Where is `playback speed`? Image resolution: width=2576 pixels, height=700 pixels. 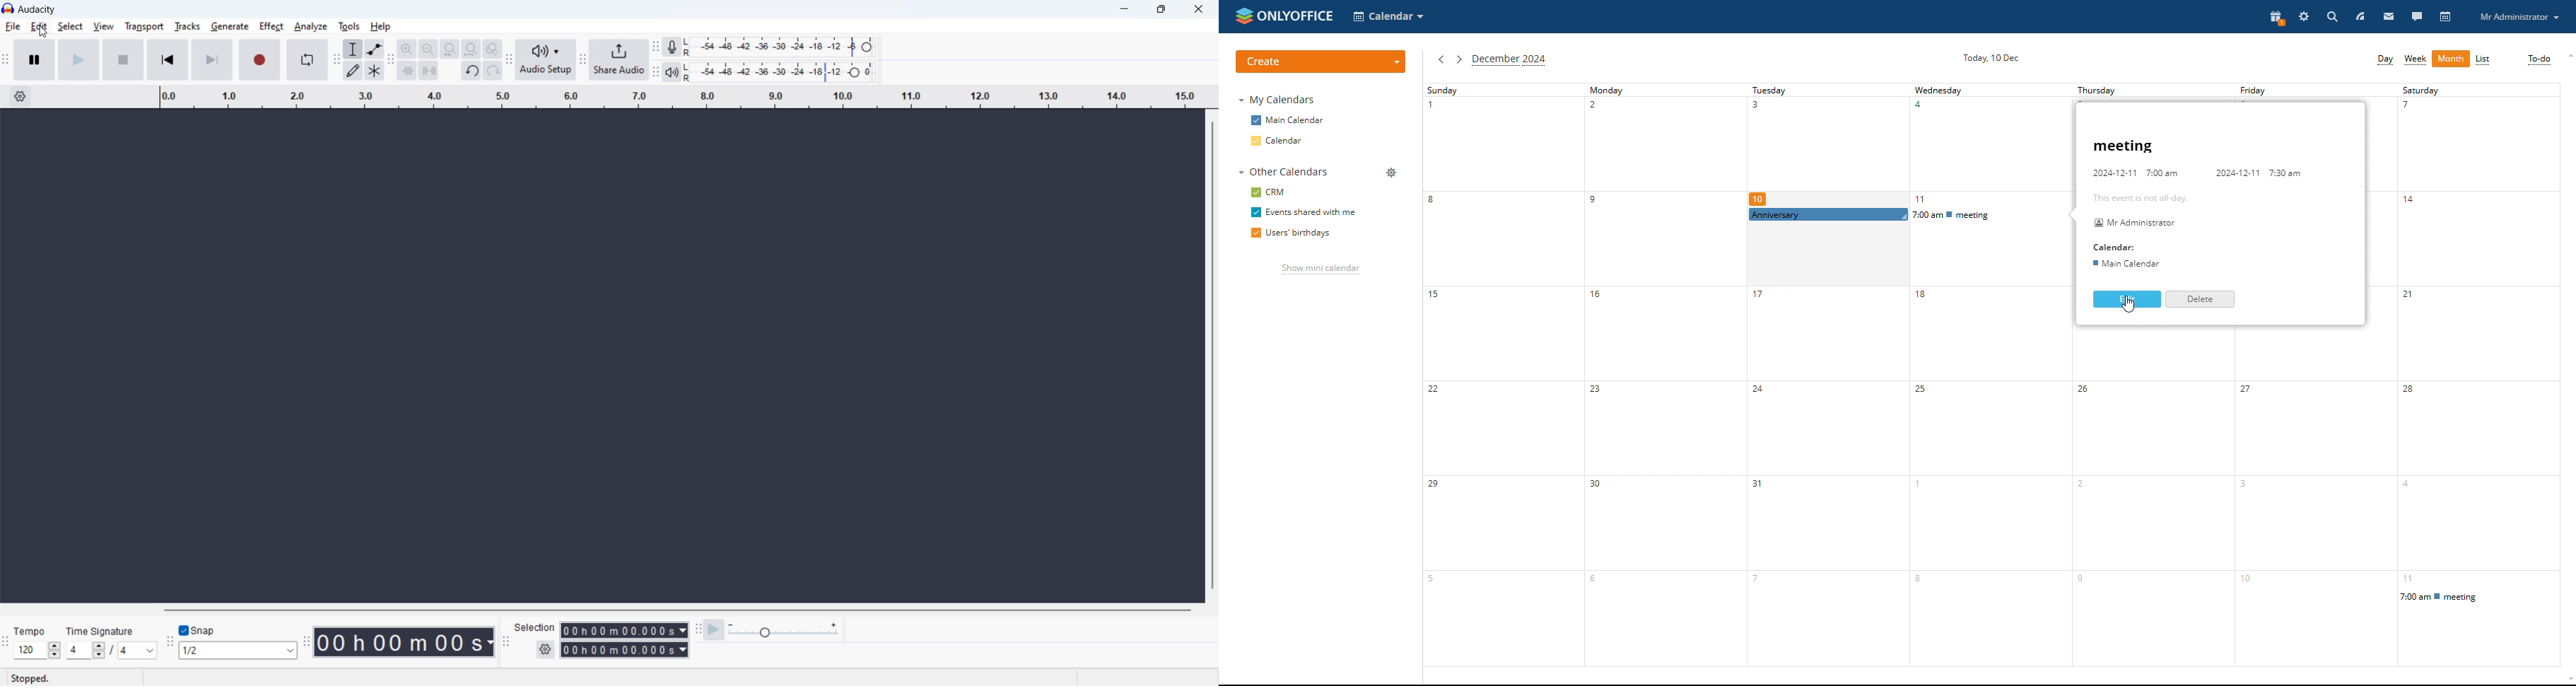
playback speed is located at coordinates (783, 629).